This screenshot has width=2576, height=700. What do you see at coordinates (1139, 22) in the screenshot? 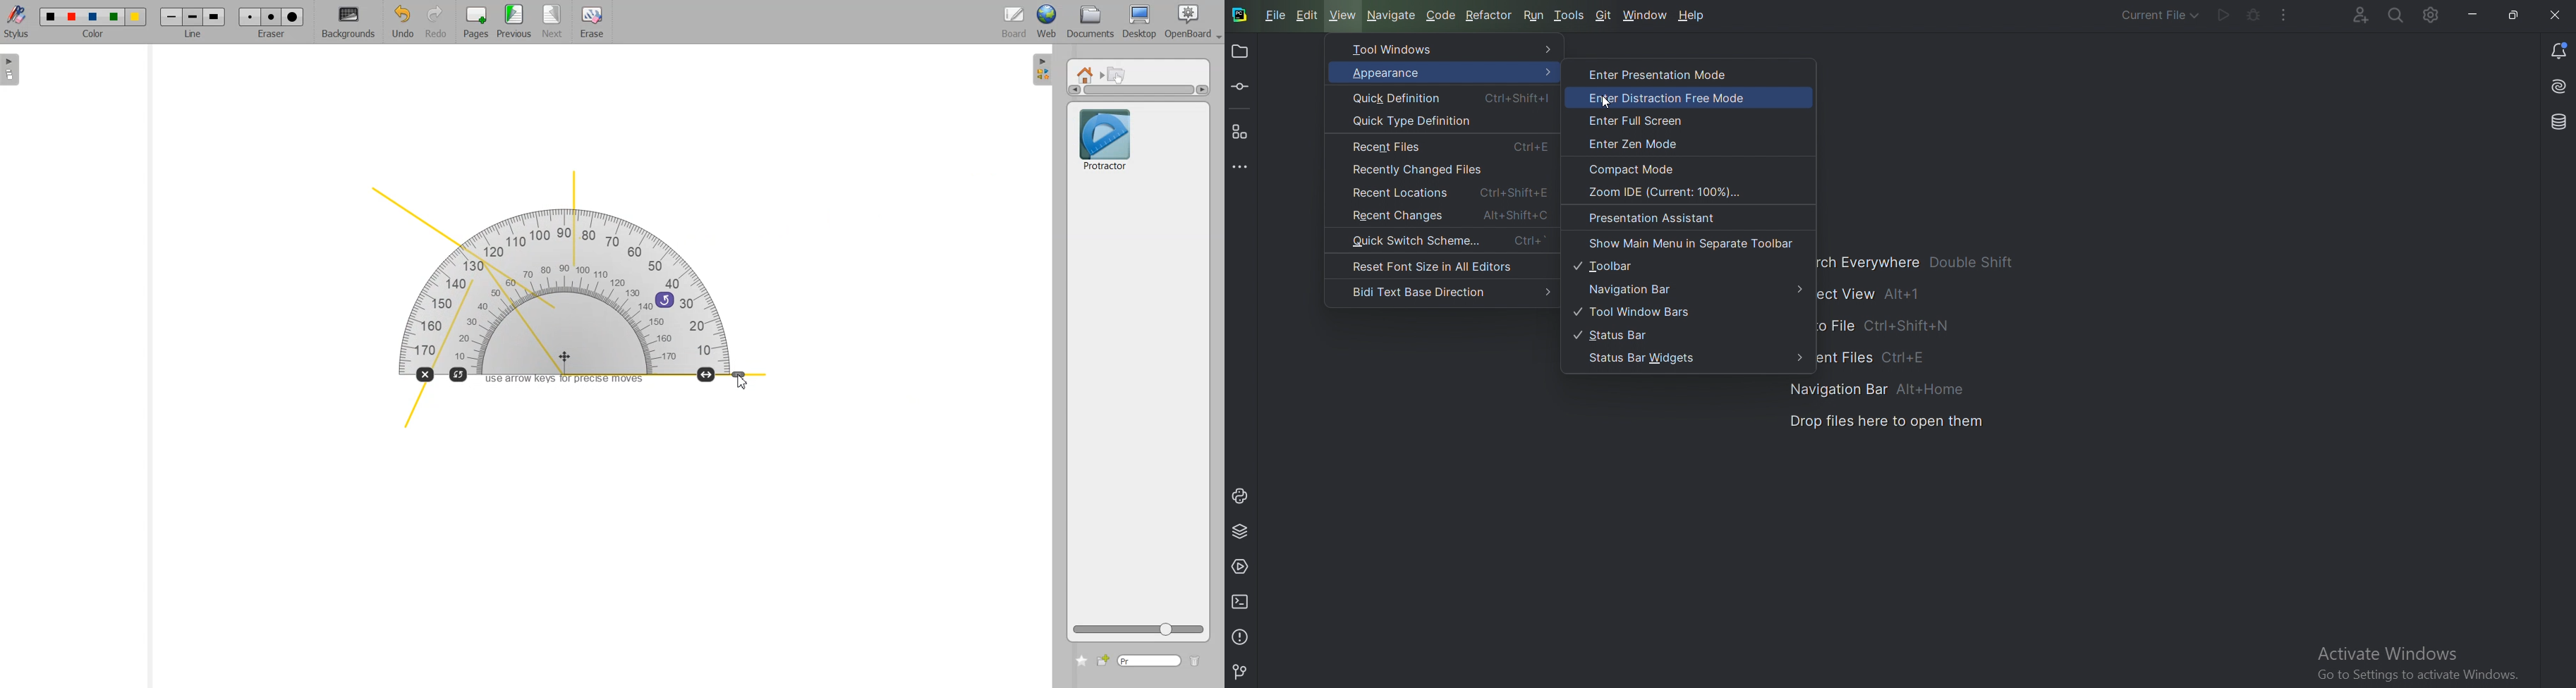
I see `Desktop` at bounding box center [1139, 22].